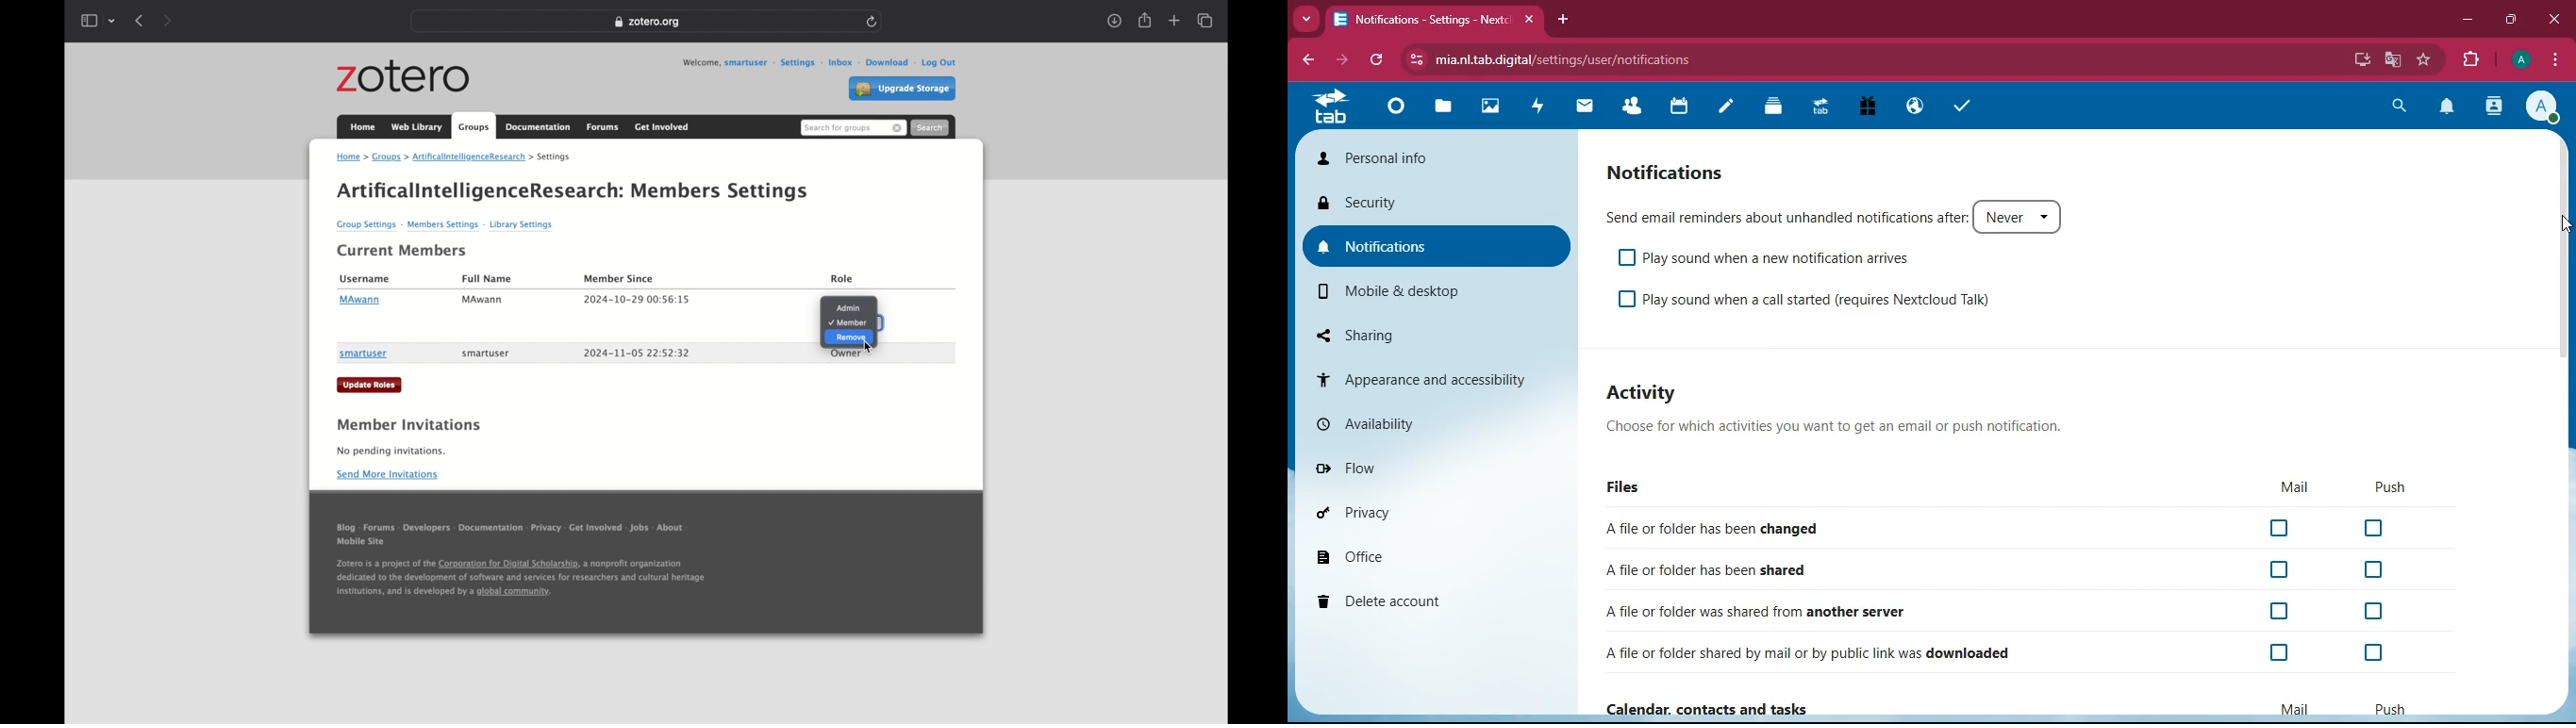  I want to click on refresh, so click(873, 21).